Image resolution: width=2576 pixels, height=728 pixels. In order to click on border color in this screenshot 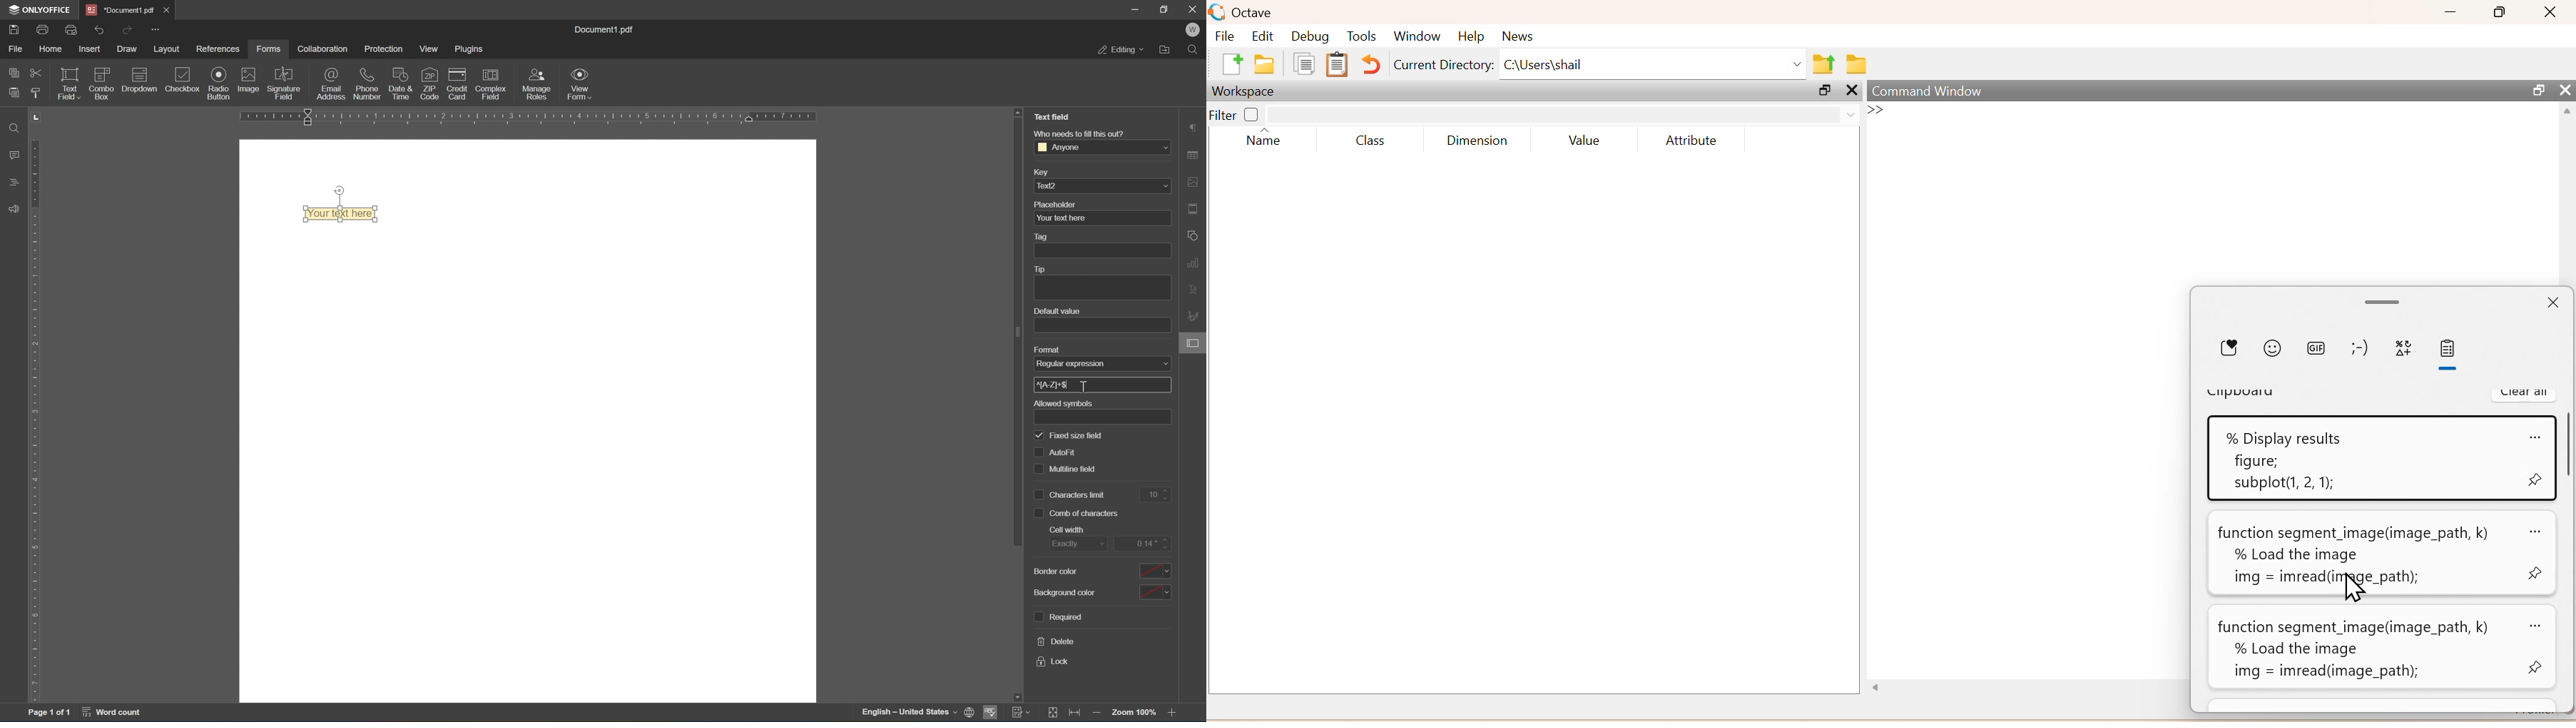, I will do `click(1056, 570)`.